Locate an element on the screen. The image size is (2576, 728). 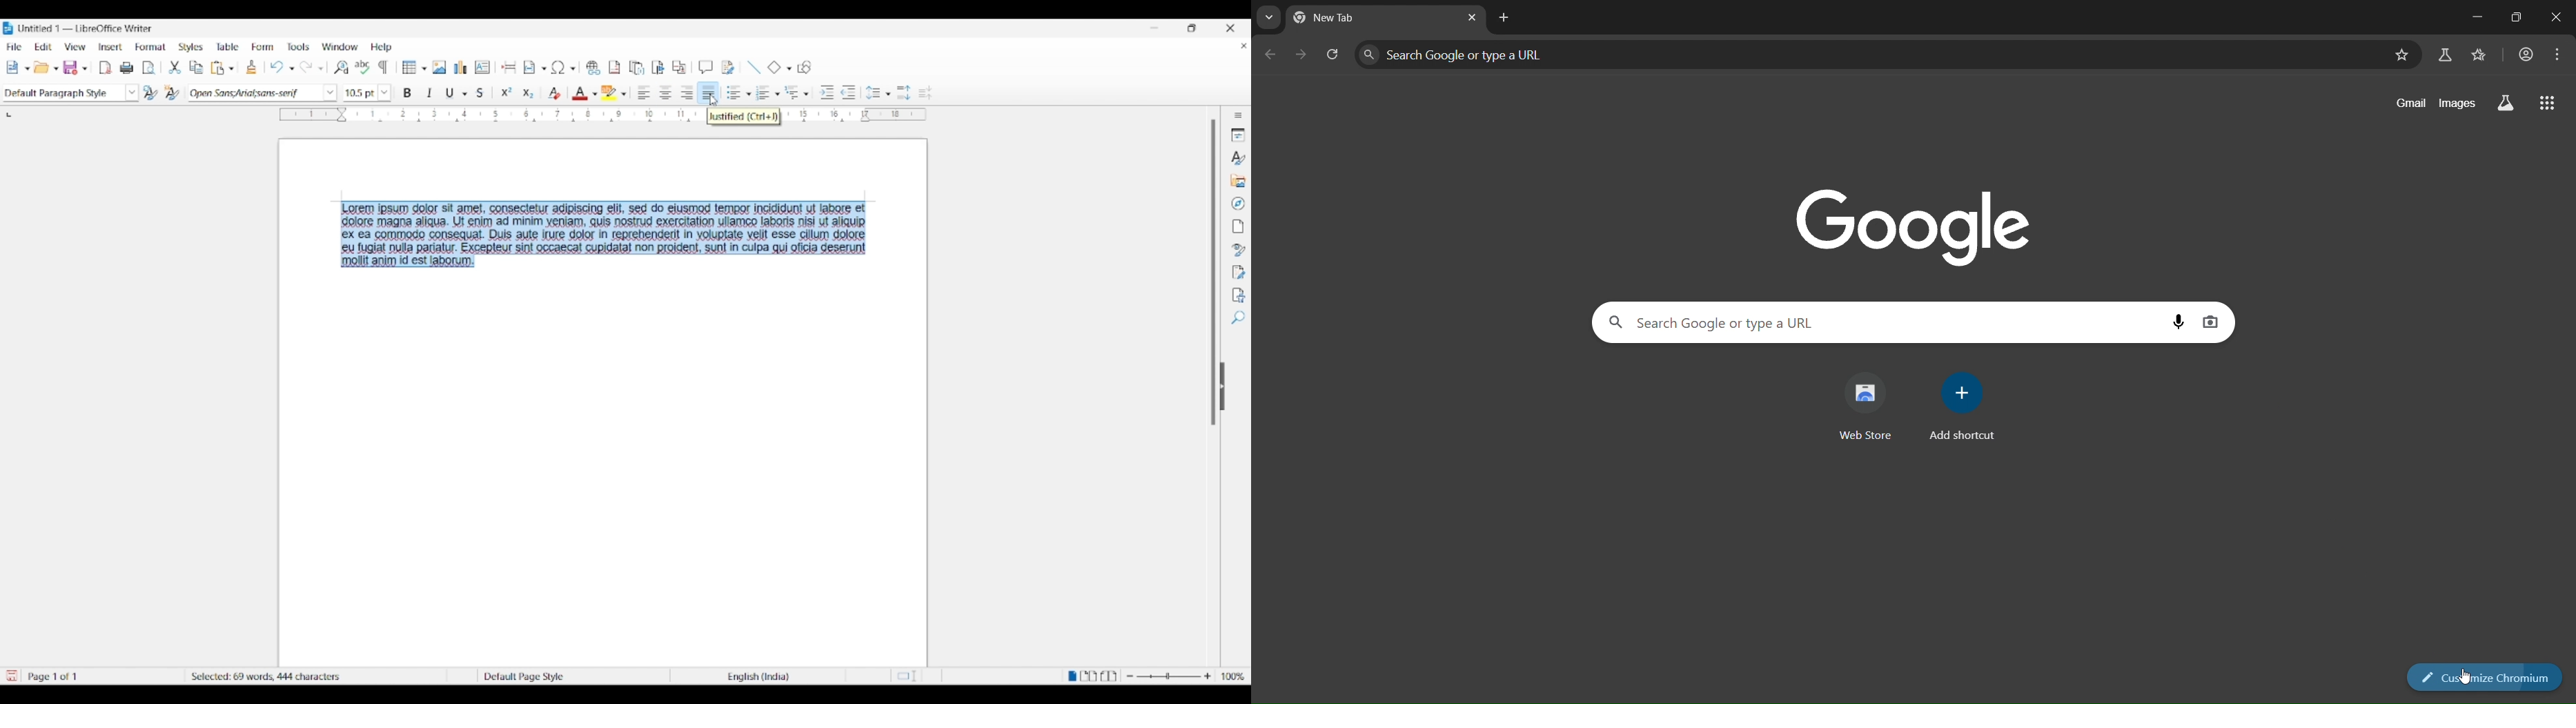
File is located at coordinates (14, 46).